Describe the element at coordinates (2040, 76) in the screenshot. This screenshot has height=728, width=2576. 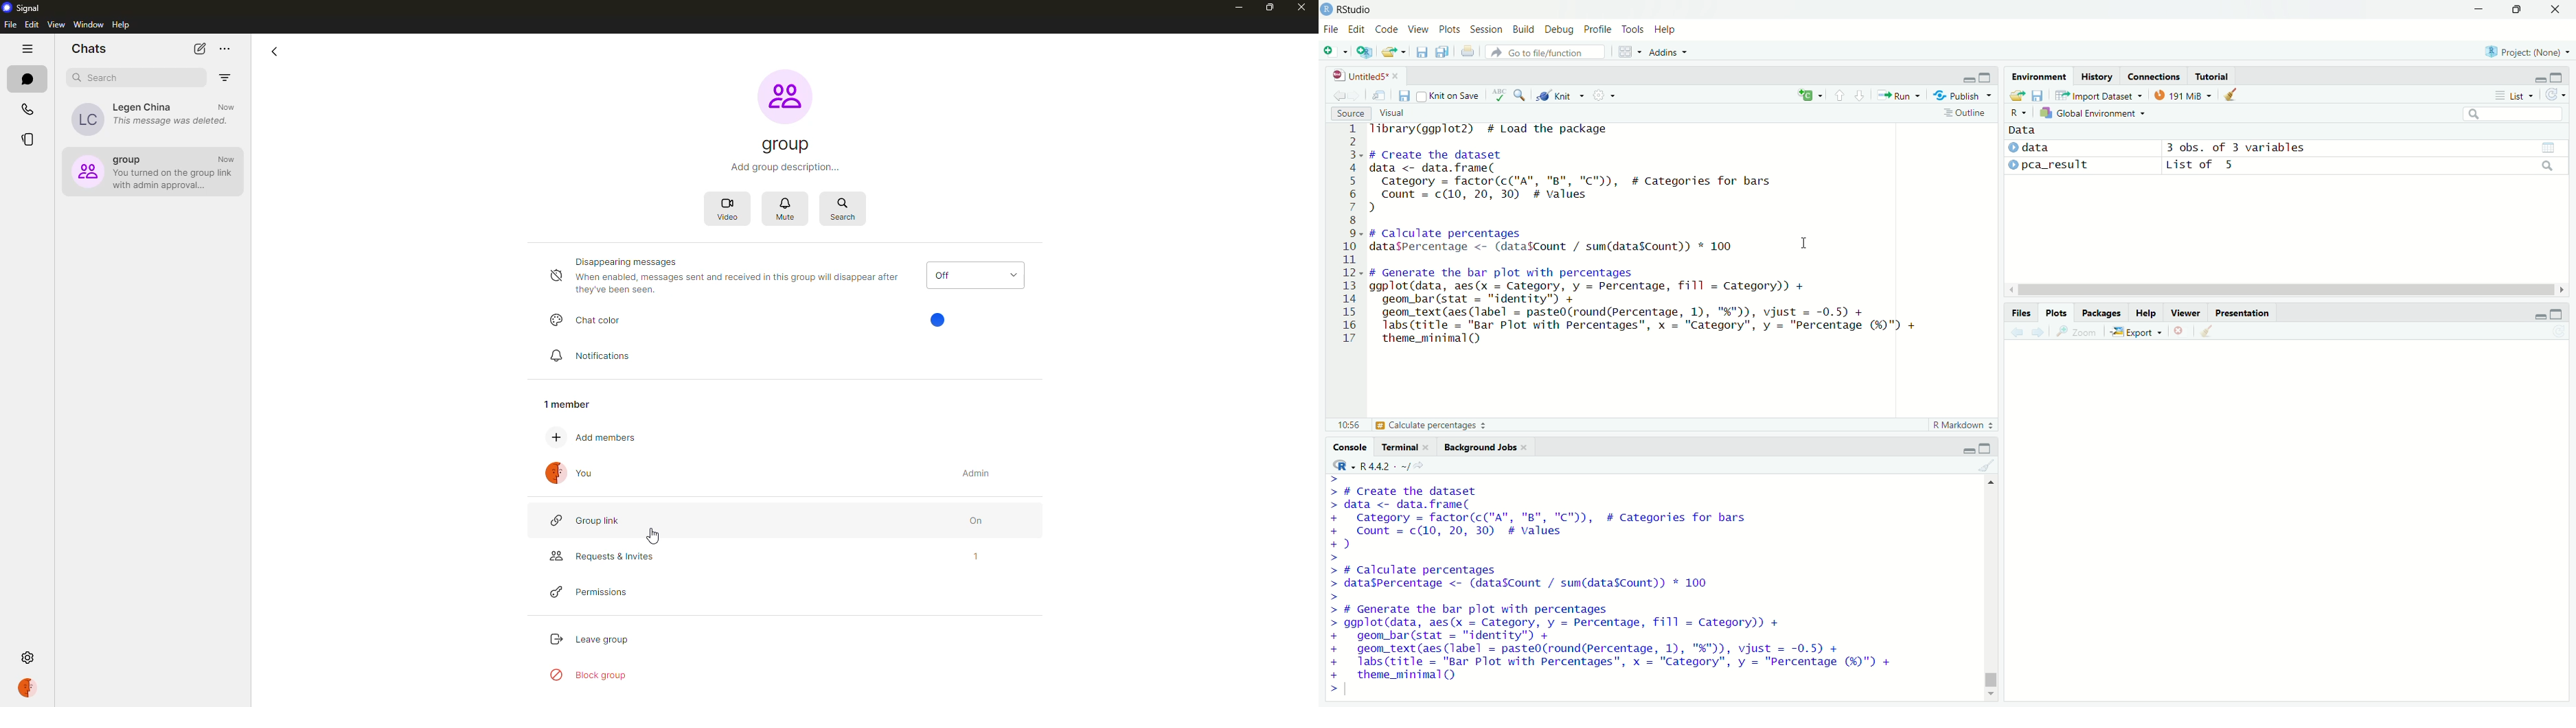
I see `environment` at that location.